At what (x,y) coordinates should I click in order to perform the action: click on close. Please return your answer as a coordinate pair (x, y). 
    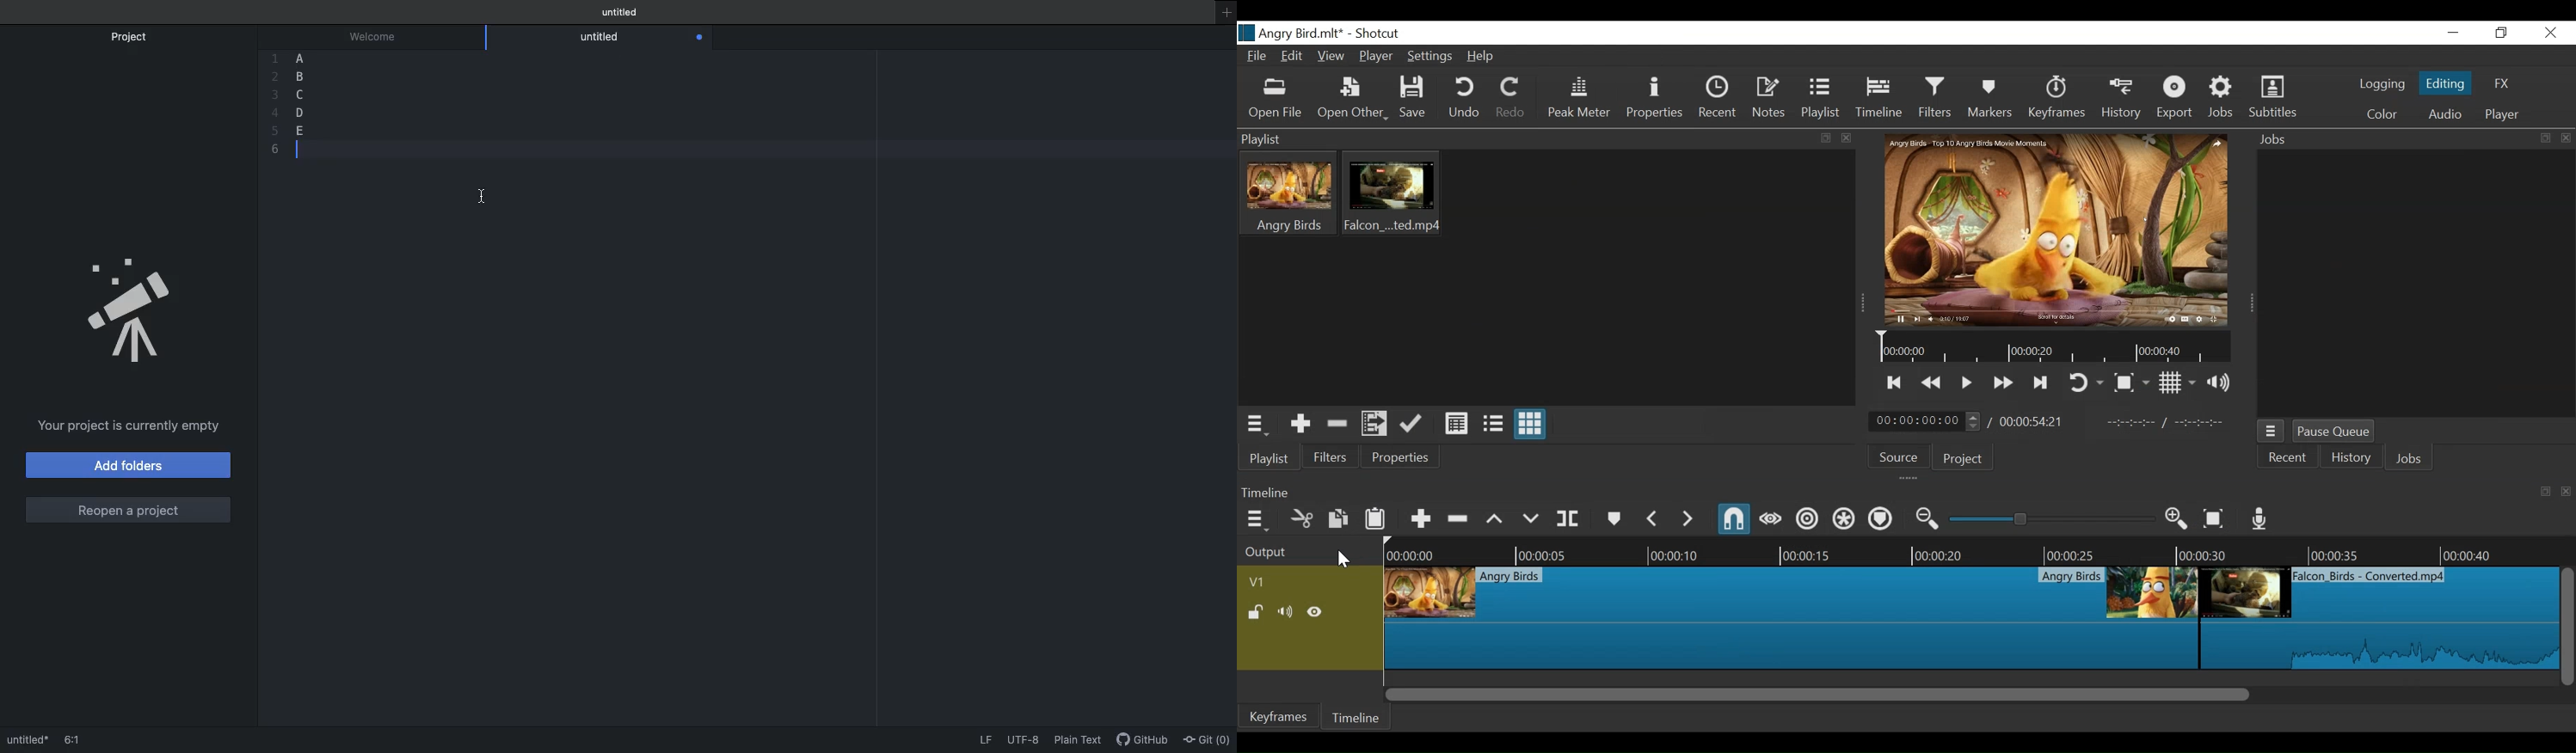
    Looking at the image, I should click on (699, 38).